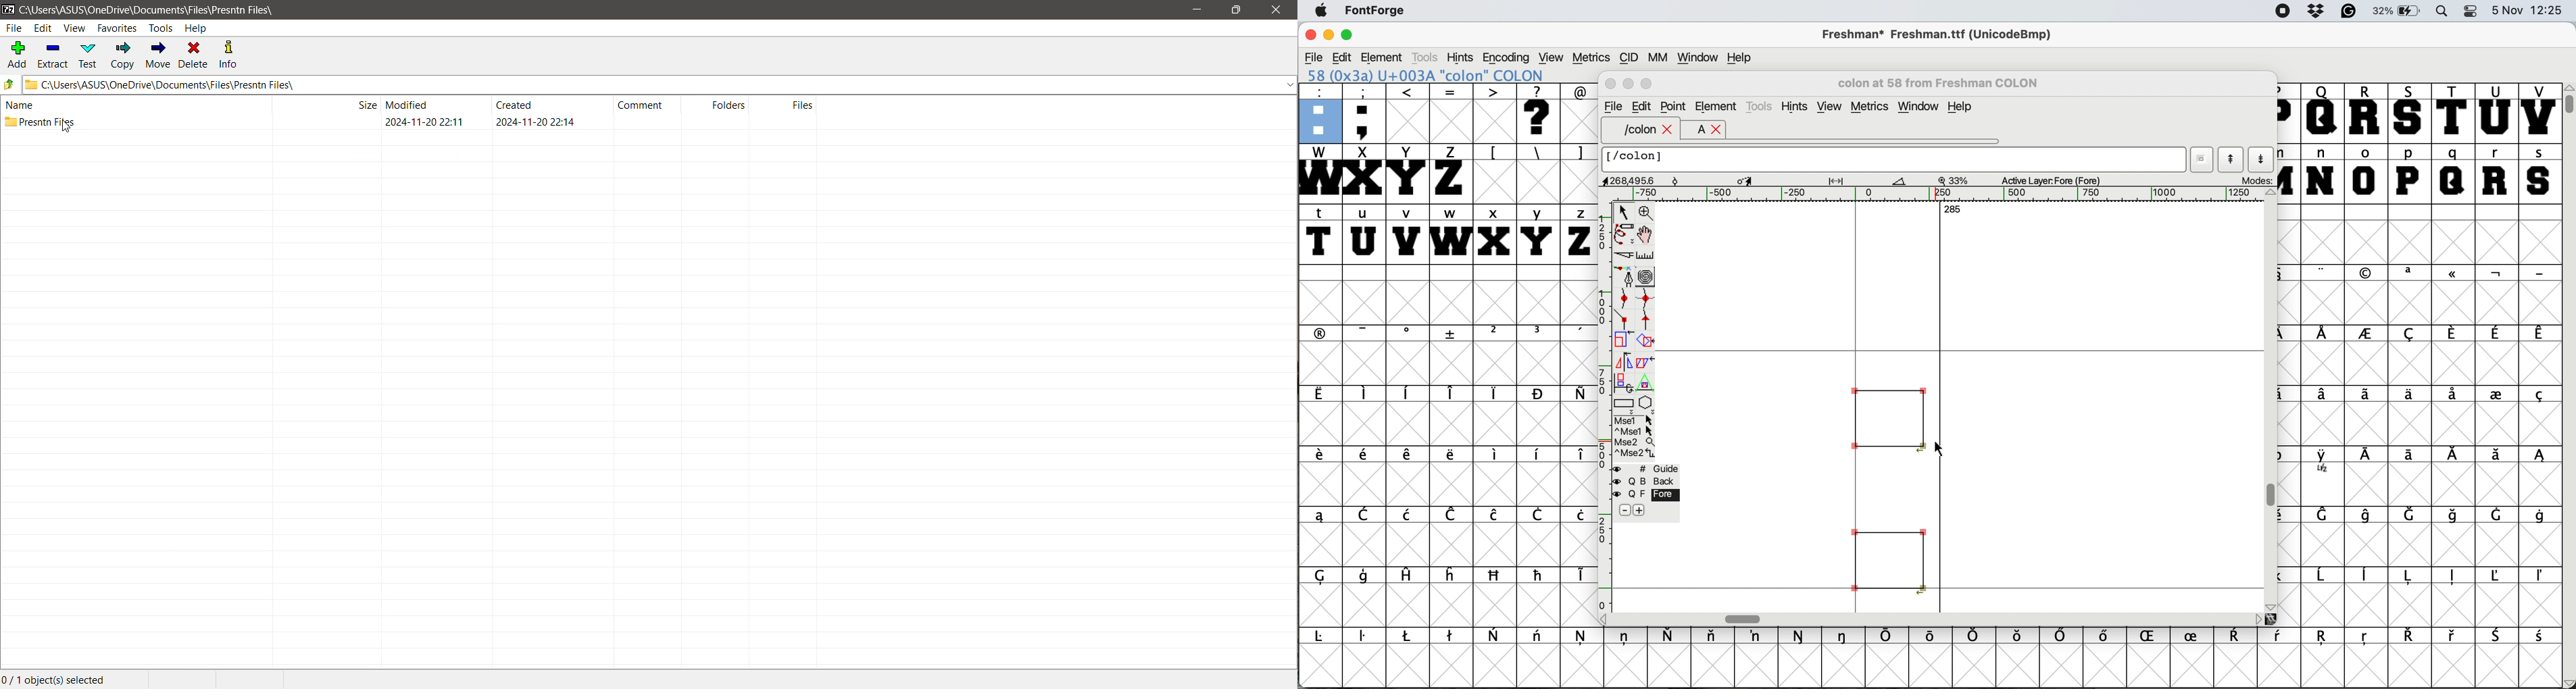 The width and height of the screenshot is (2576, 700). What do you see at coordinates (1321, 233) in the screenshot?
I see `t` at bounding box center [1321, 233].